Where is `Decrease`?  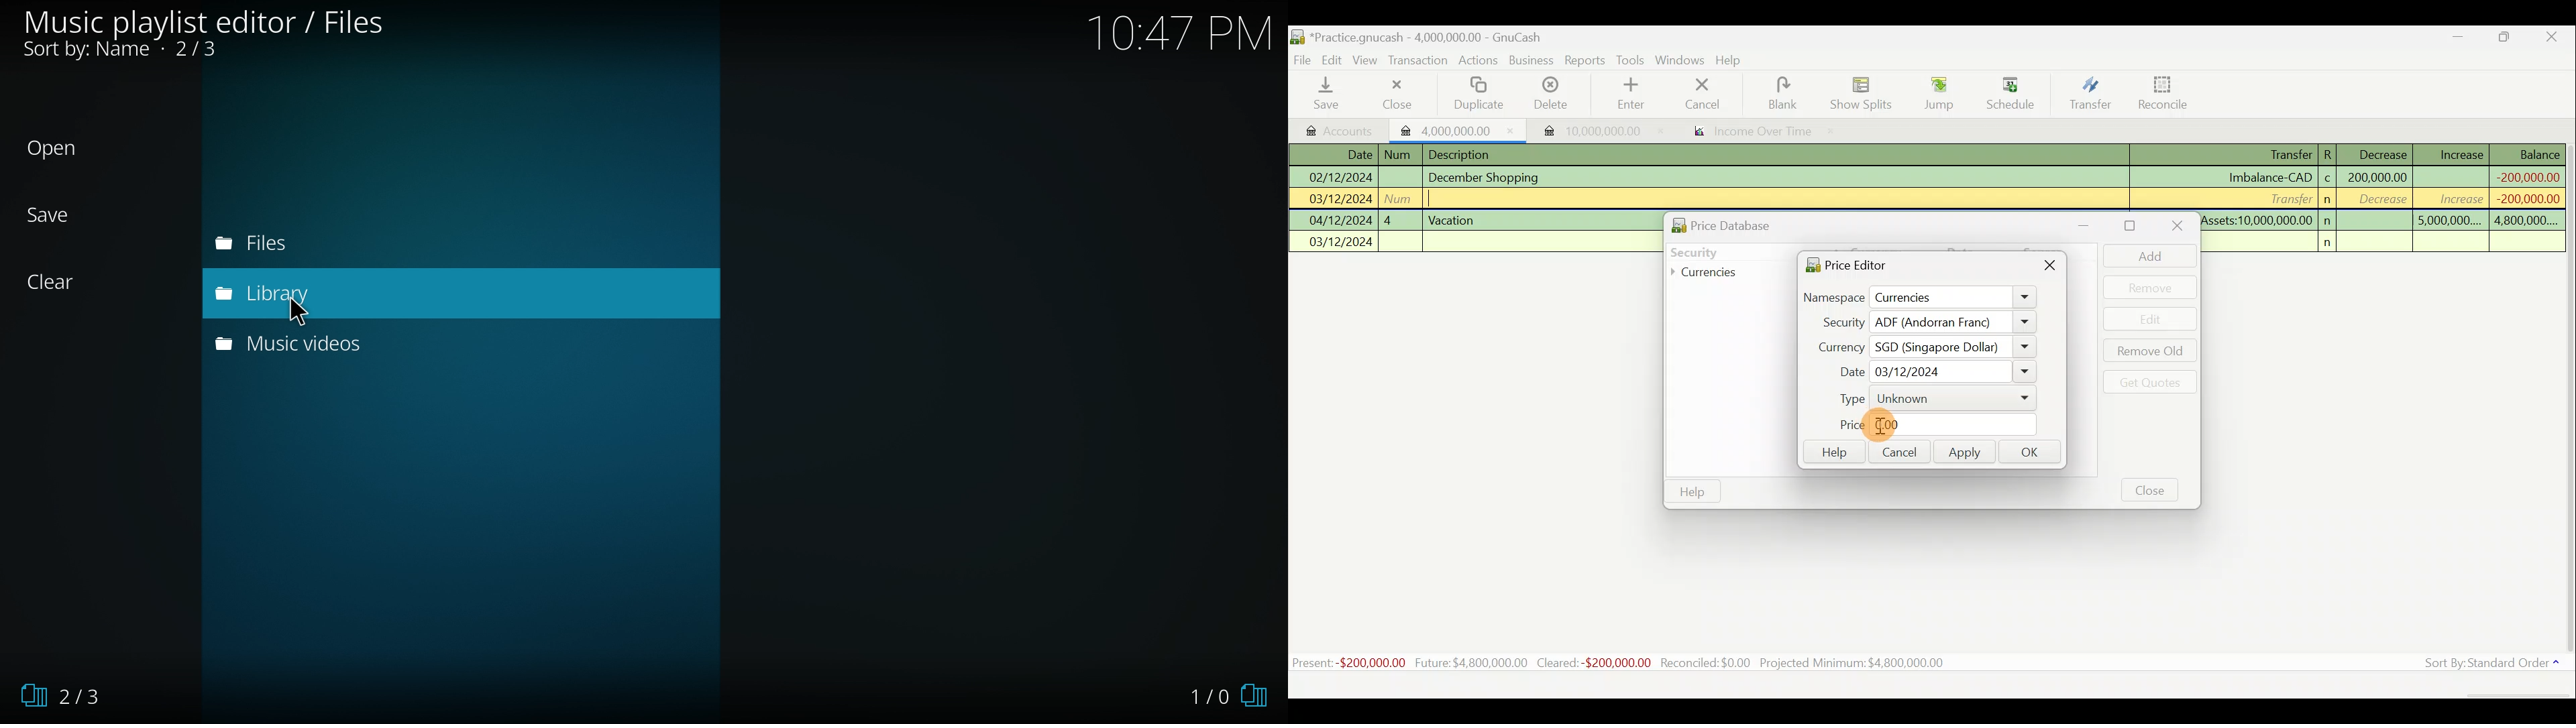
Decrease is located at coordinates (2382, 154).